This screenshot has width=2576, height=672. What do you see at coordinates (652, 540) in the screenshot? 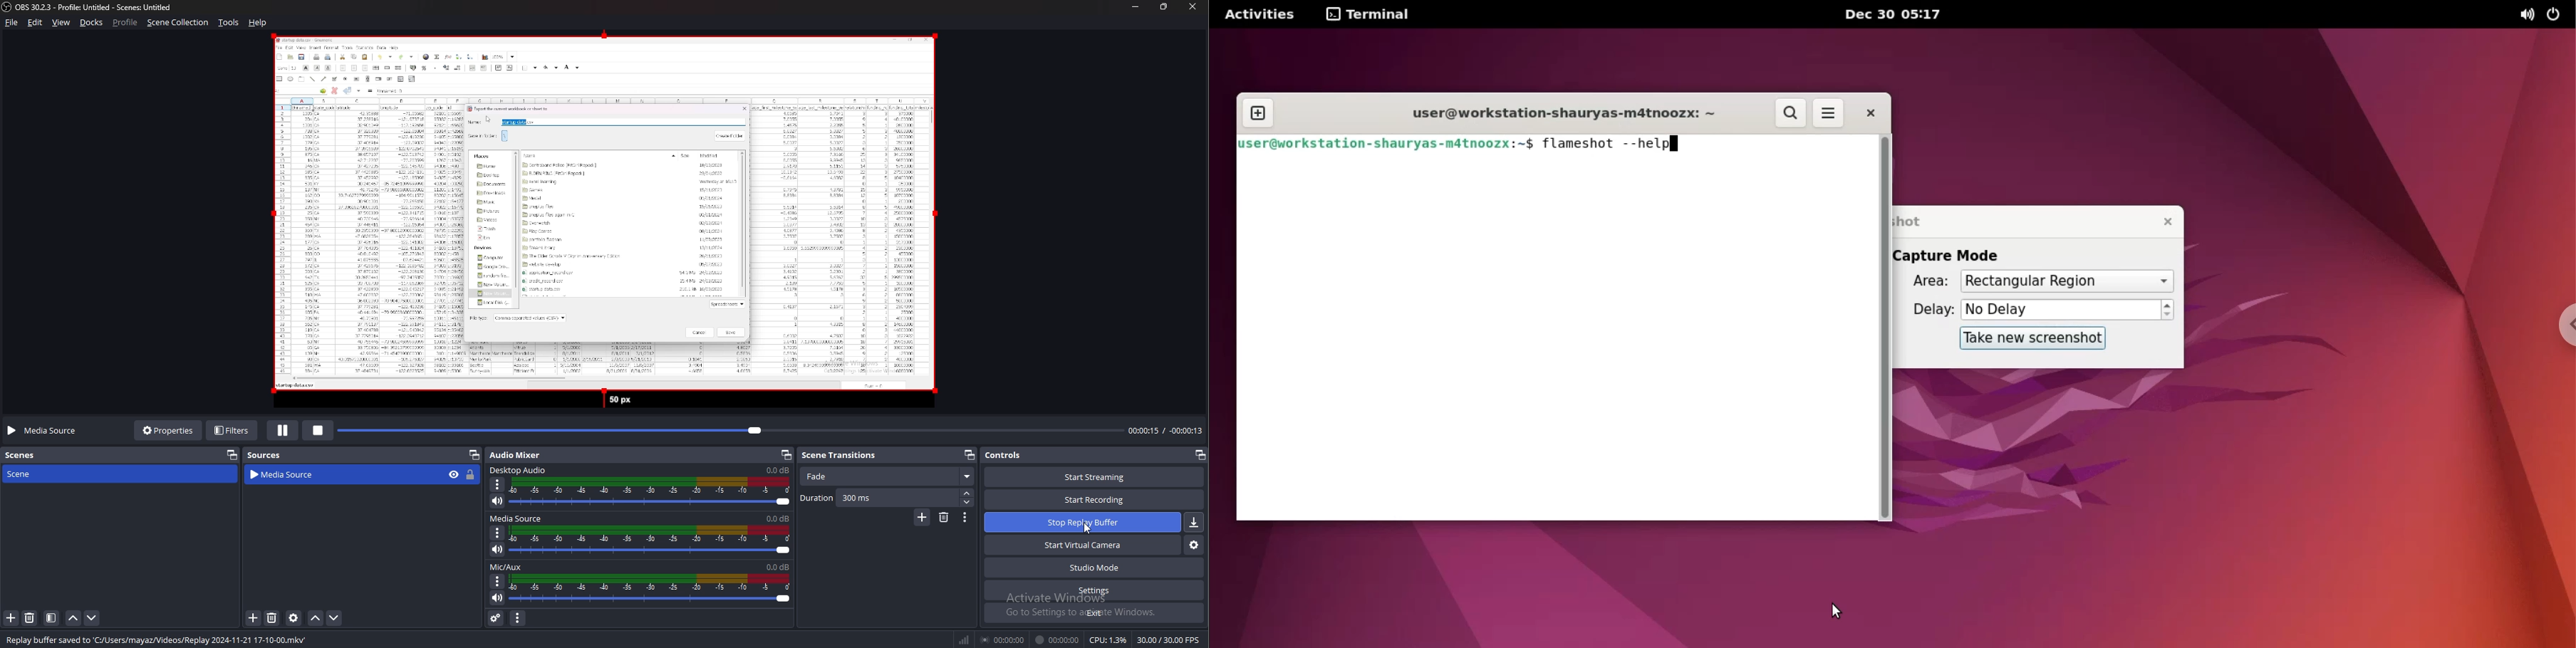
I see `media source audio adjust` at bounding box center [652, 540].